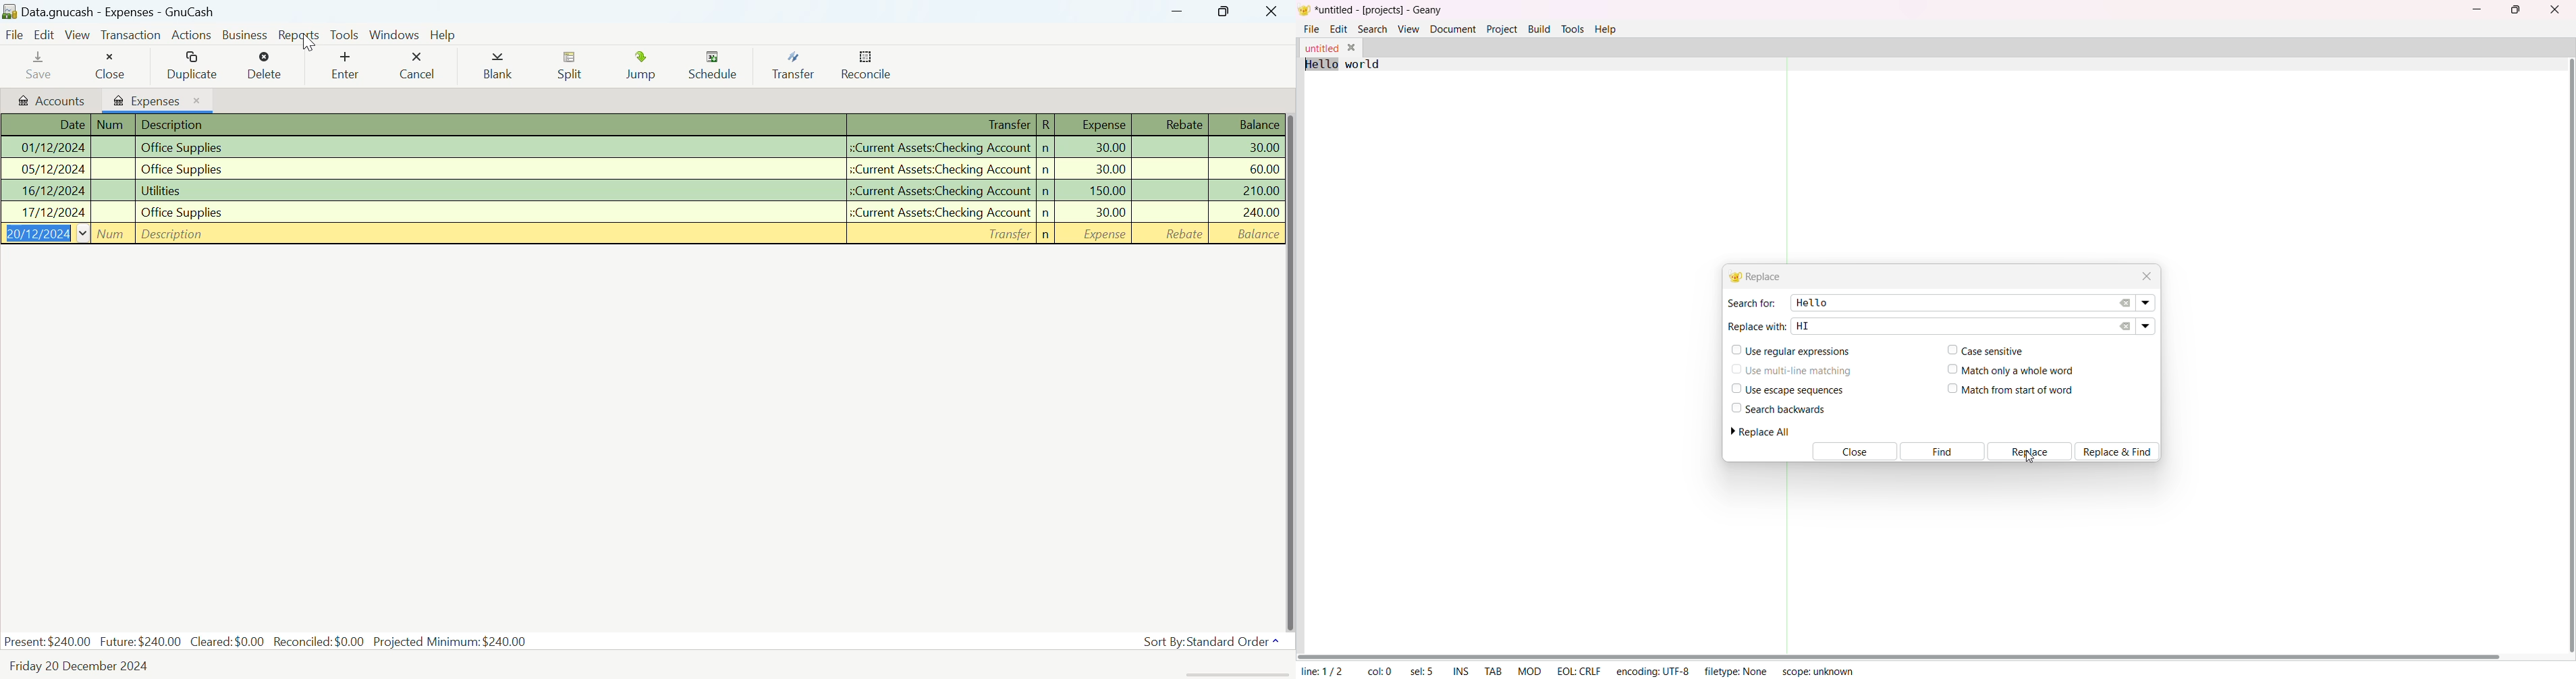 This screenshot has height=700, width=2576. I want to click on Expenses Tab Open, so click(157, 100).